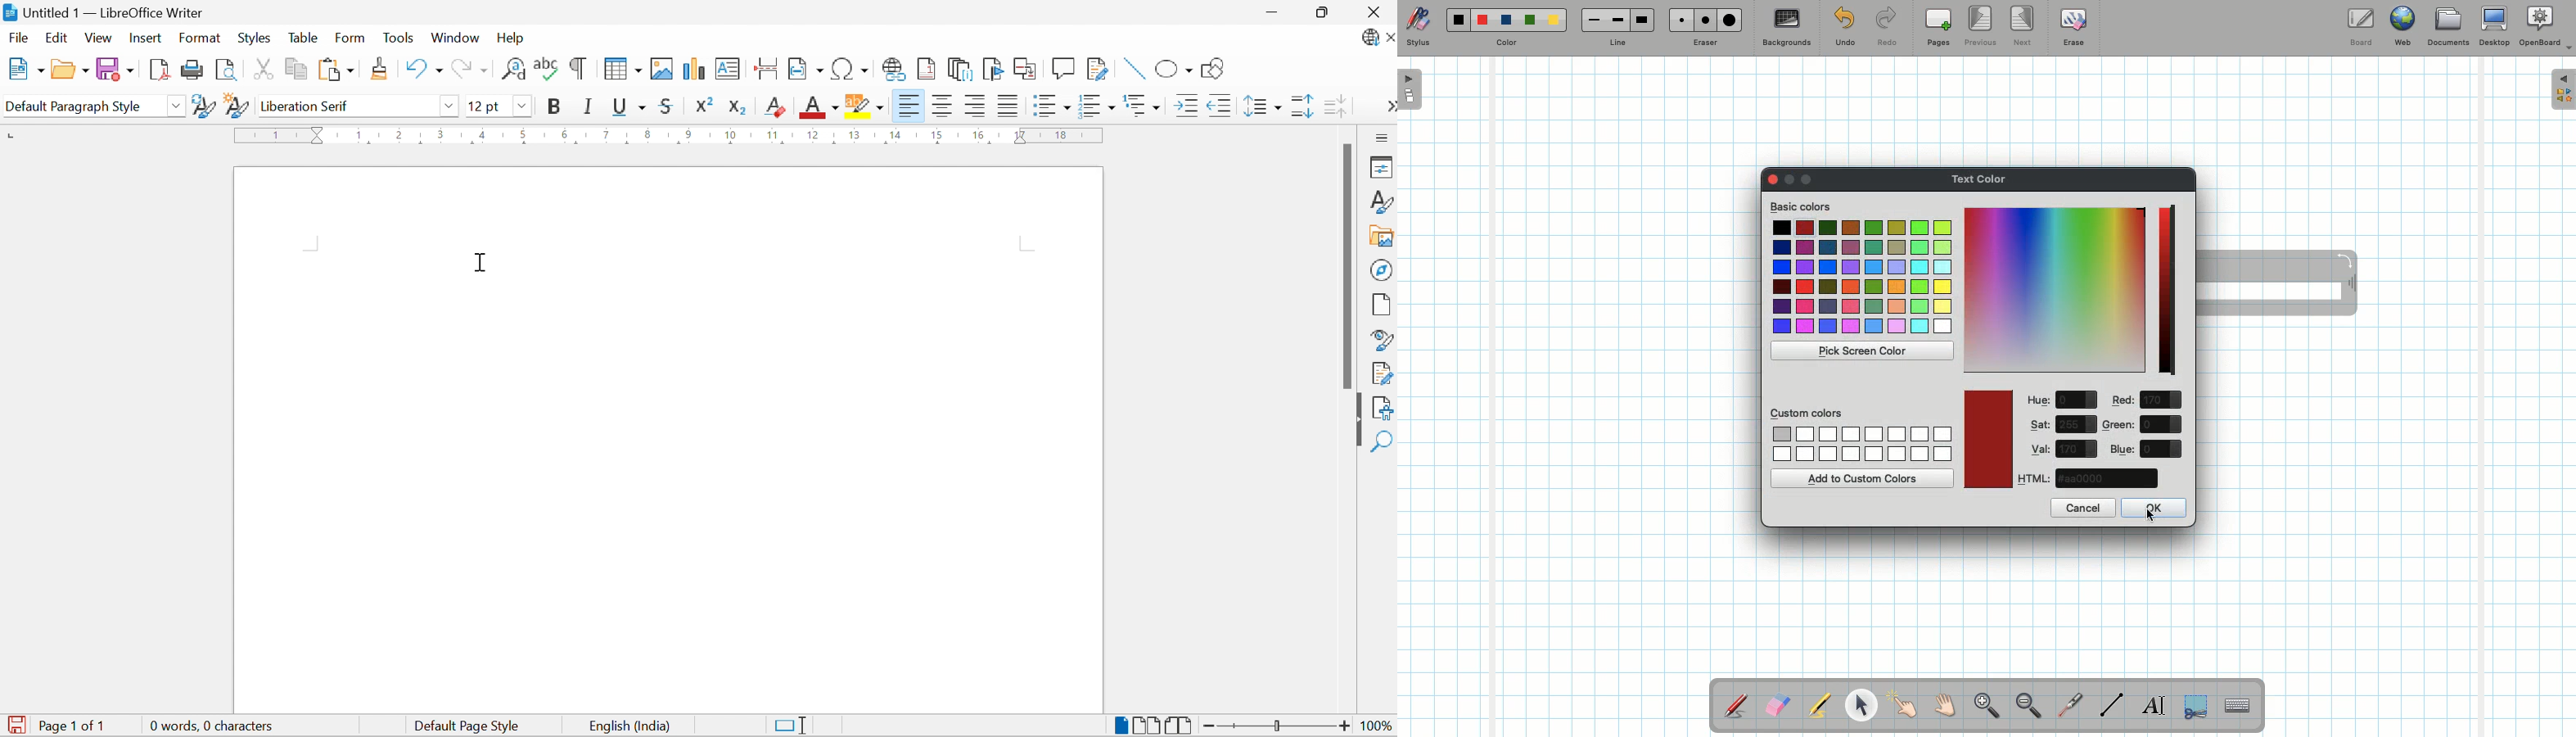  Describe the element at coordinates (945, 107) in the screenshot. I see `Align Center` at that location.